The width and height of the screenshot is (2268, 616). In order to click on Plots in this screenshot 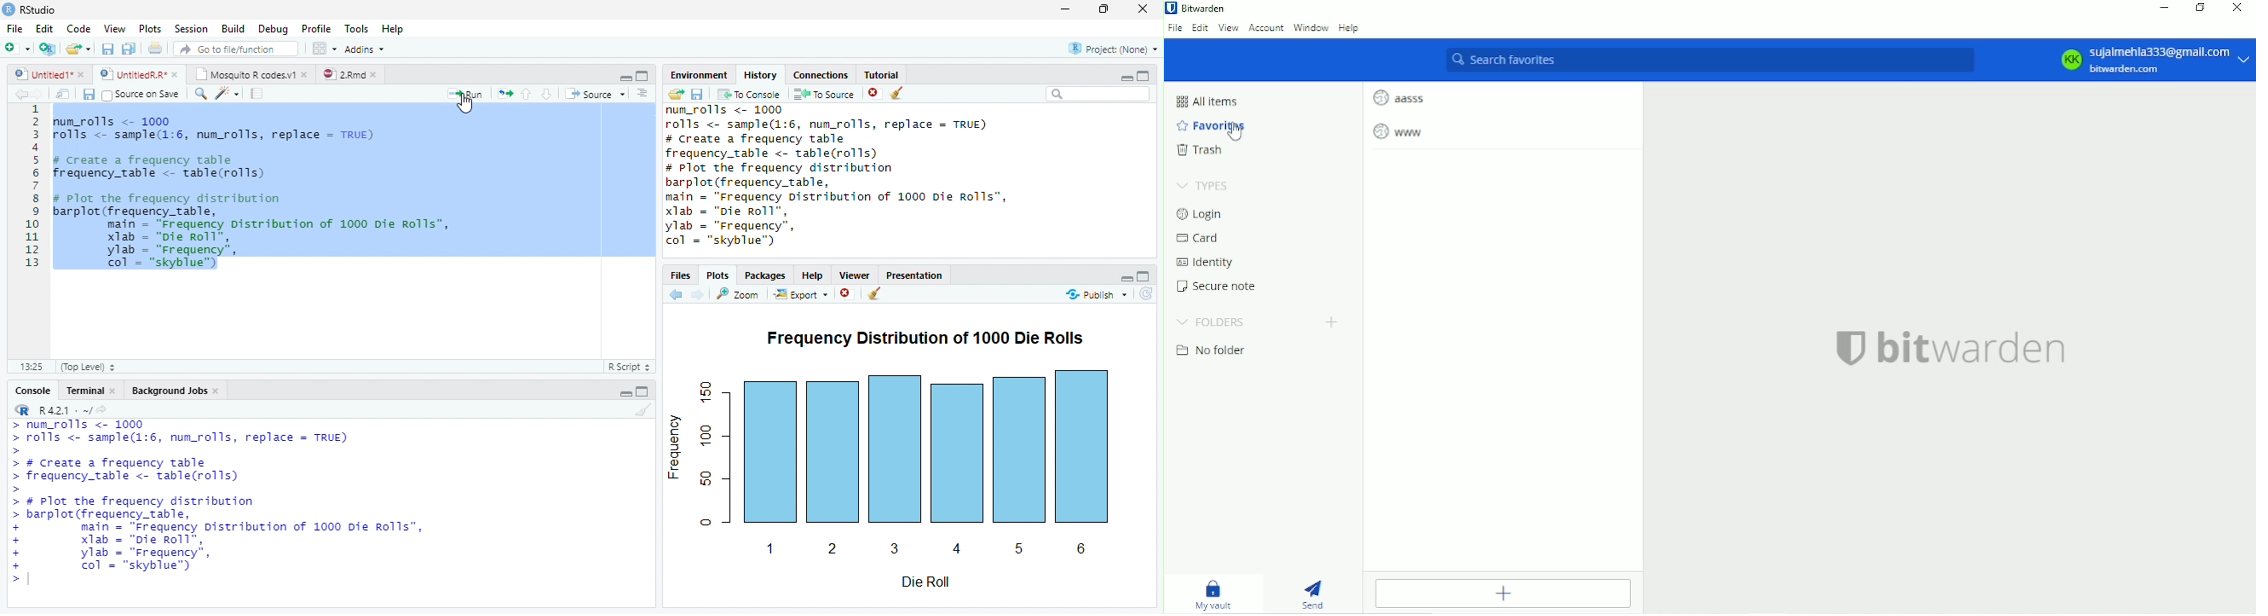, I will do `click(719, 274)`.